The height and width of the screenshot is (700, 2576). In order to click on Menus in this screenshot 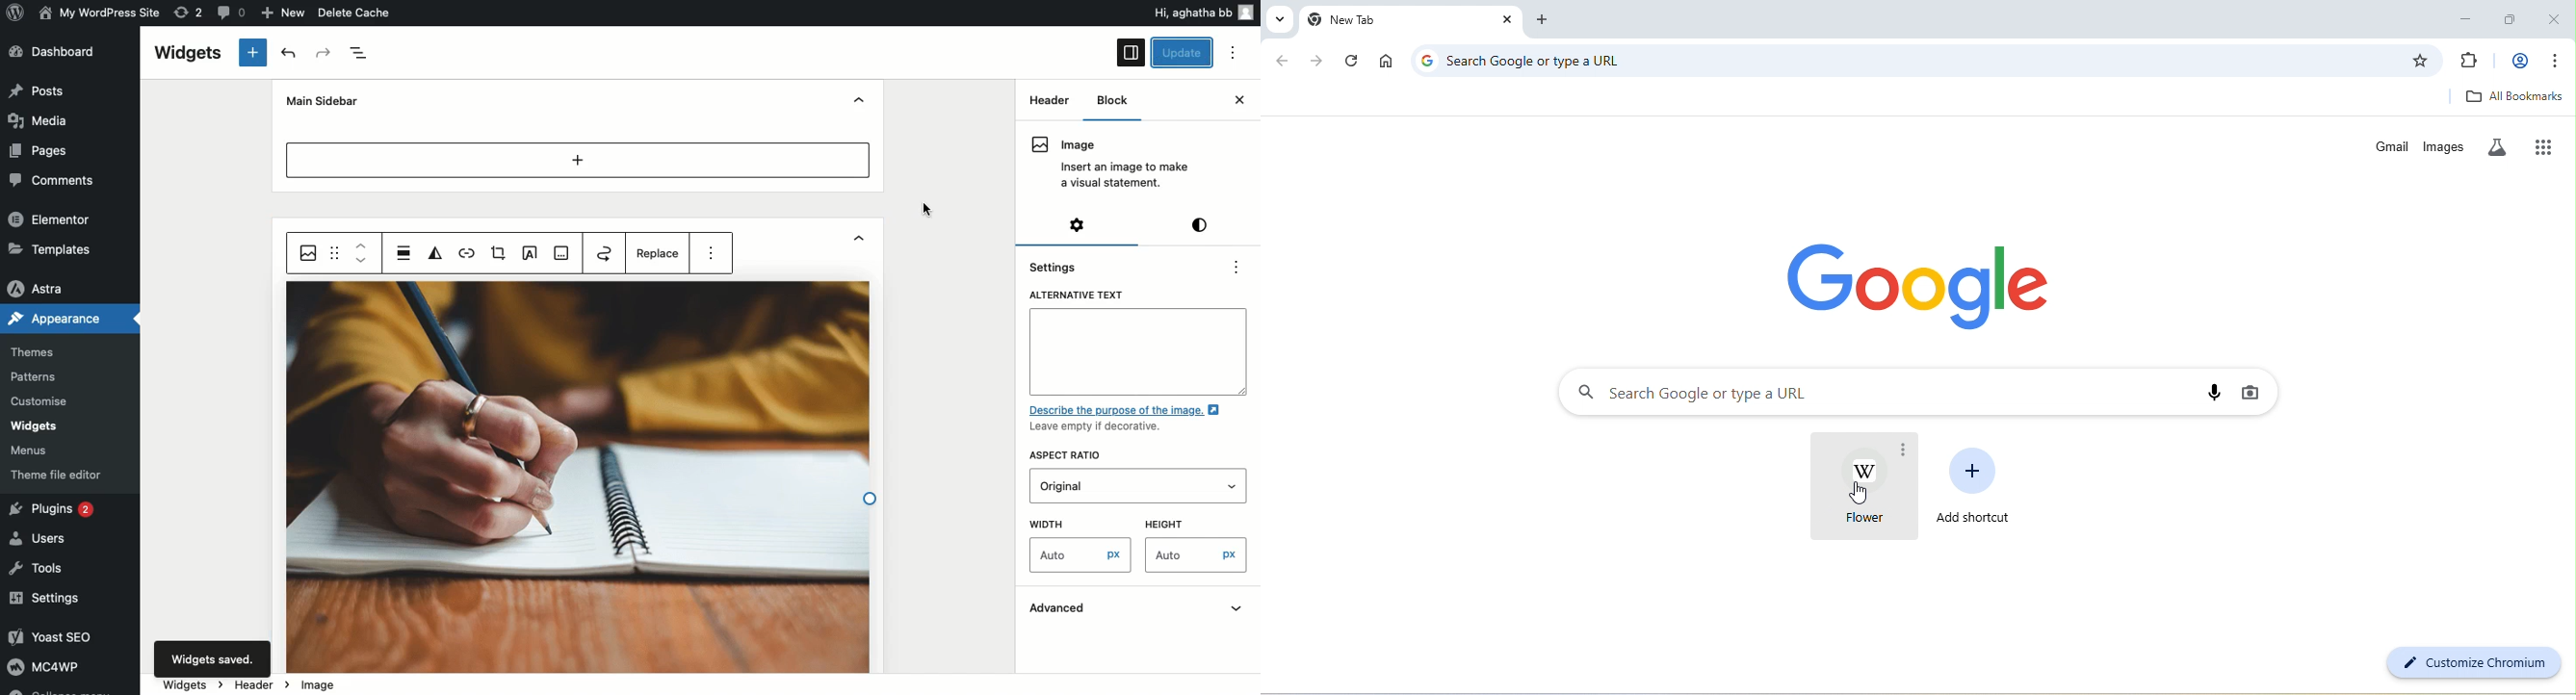, I will do `click(32, 452)`.